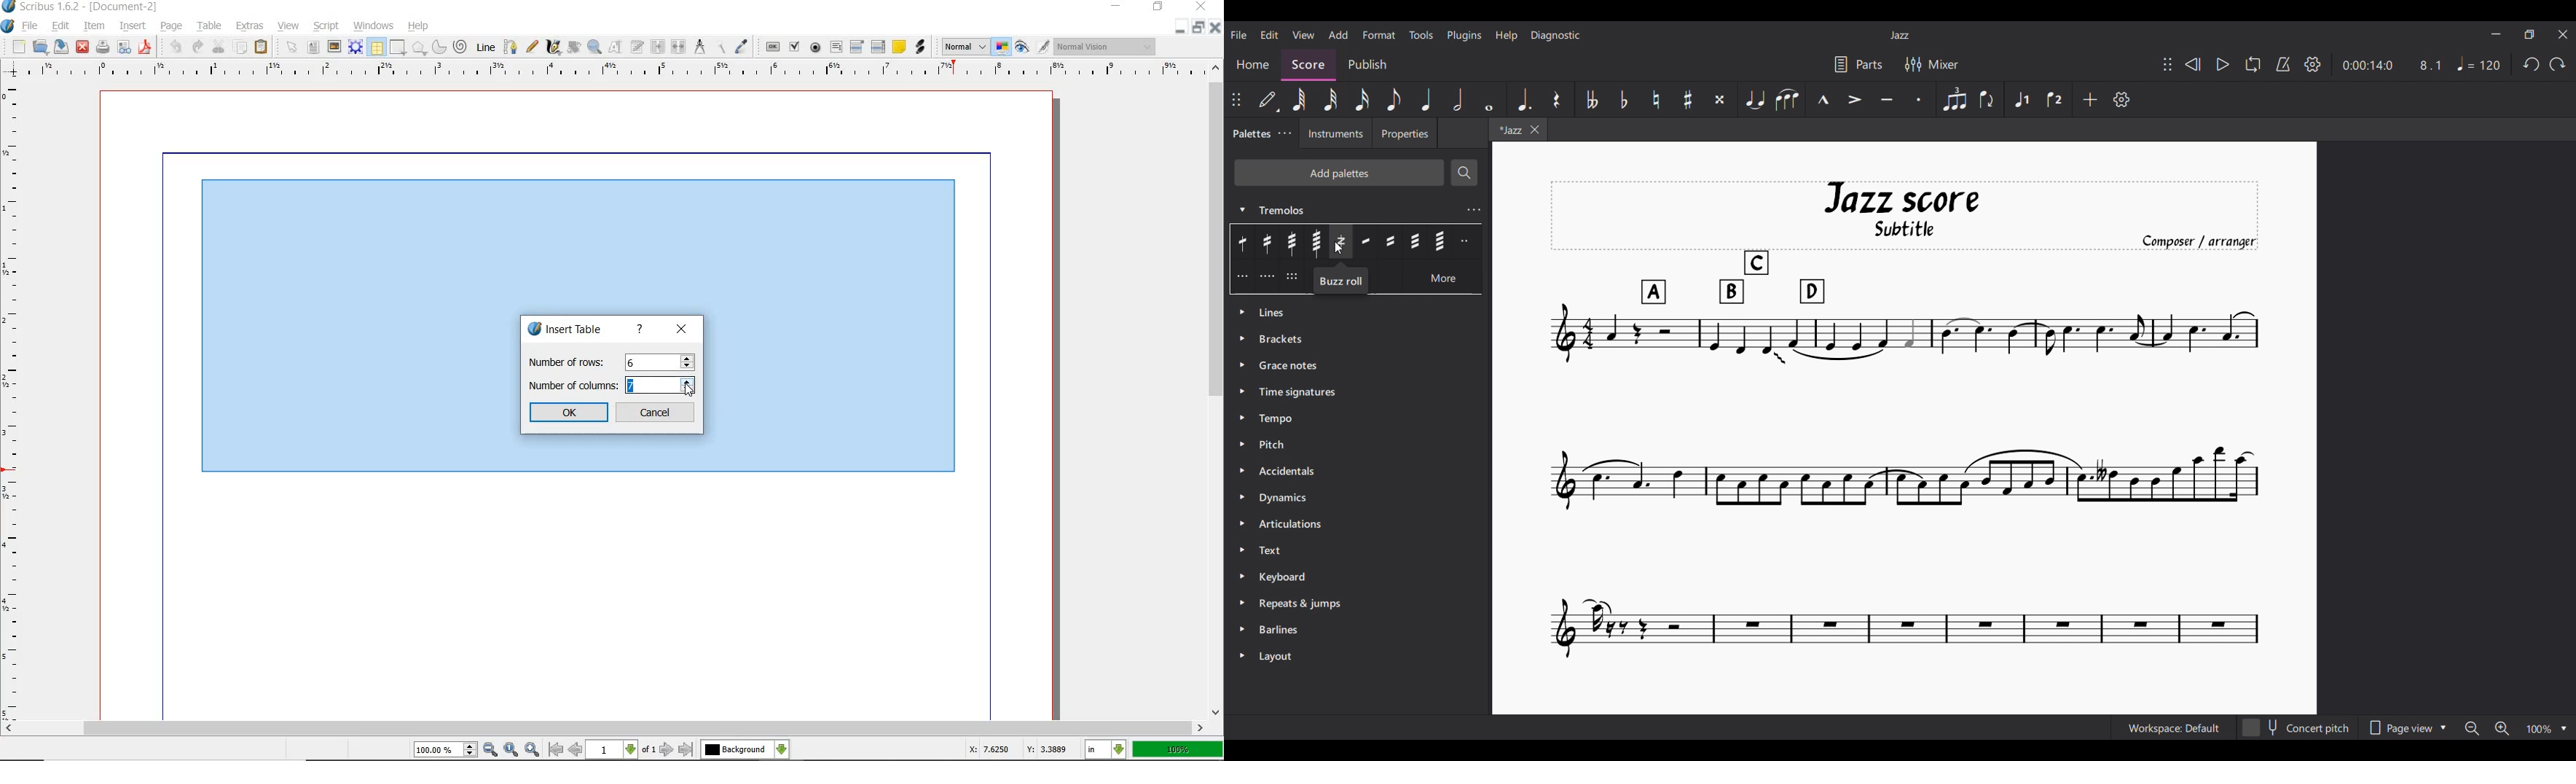 The width and height of the screenshot is (2576, 784). I want to click on select item, so click(291, 46).